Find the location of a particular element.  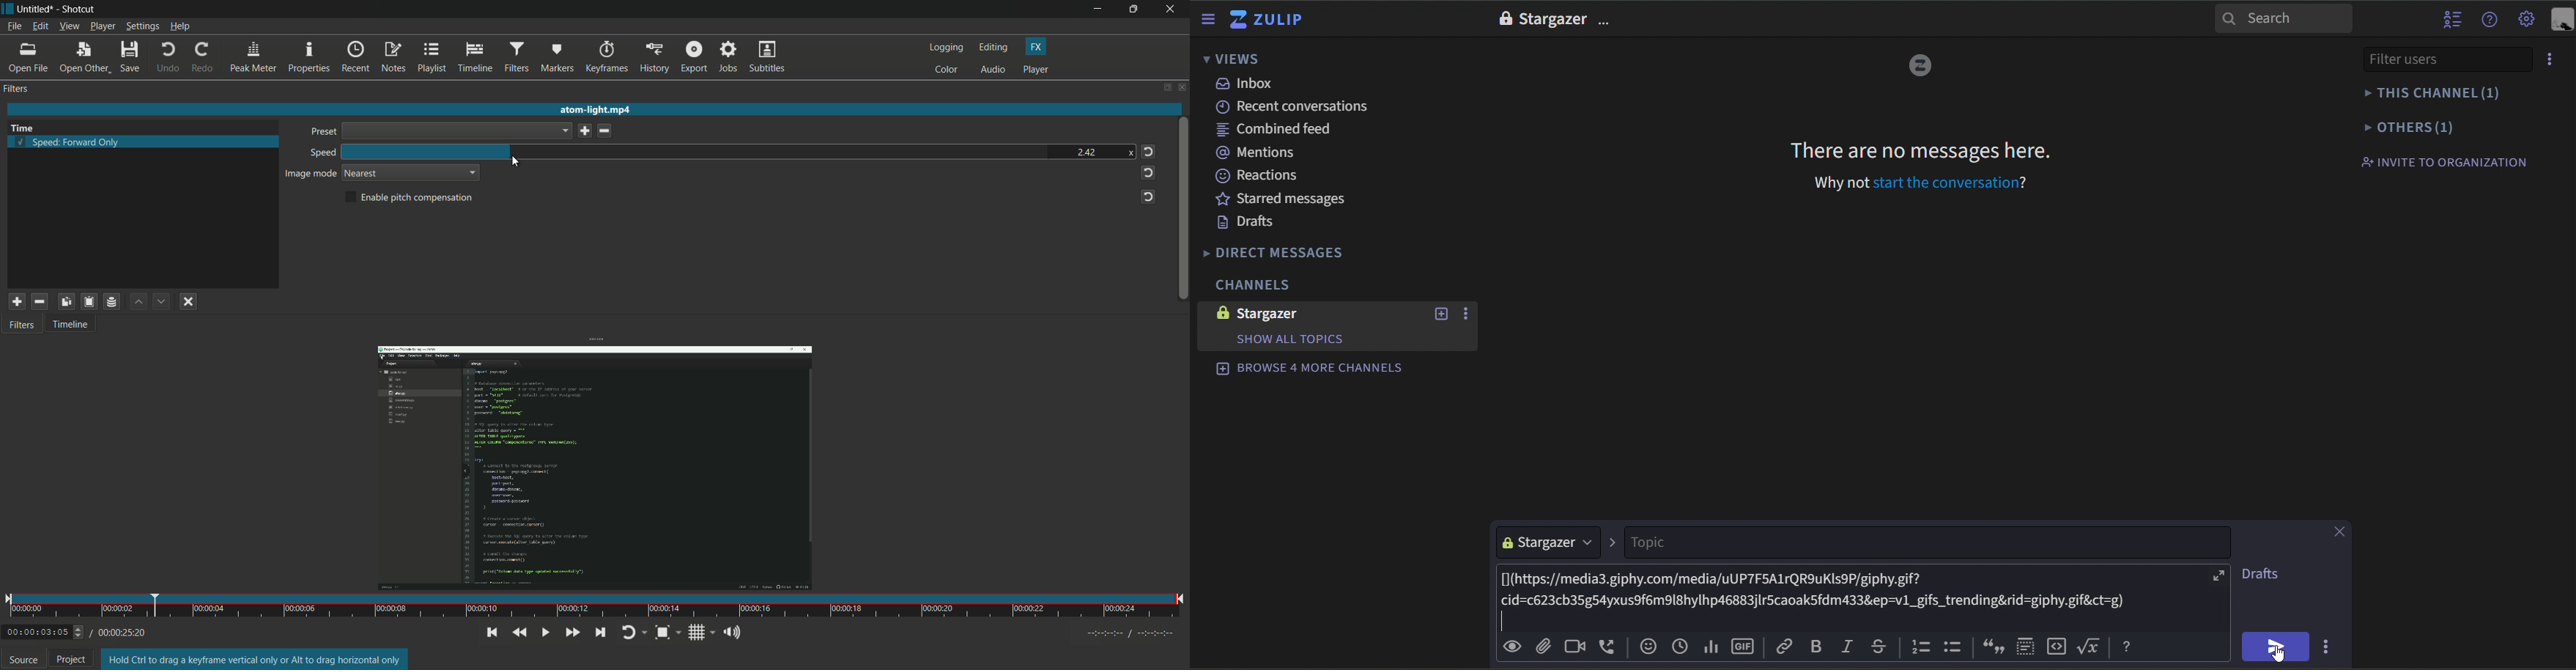

skip to the previous point is located at coordinates (490, 633).